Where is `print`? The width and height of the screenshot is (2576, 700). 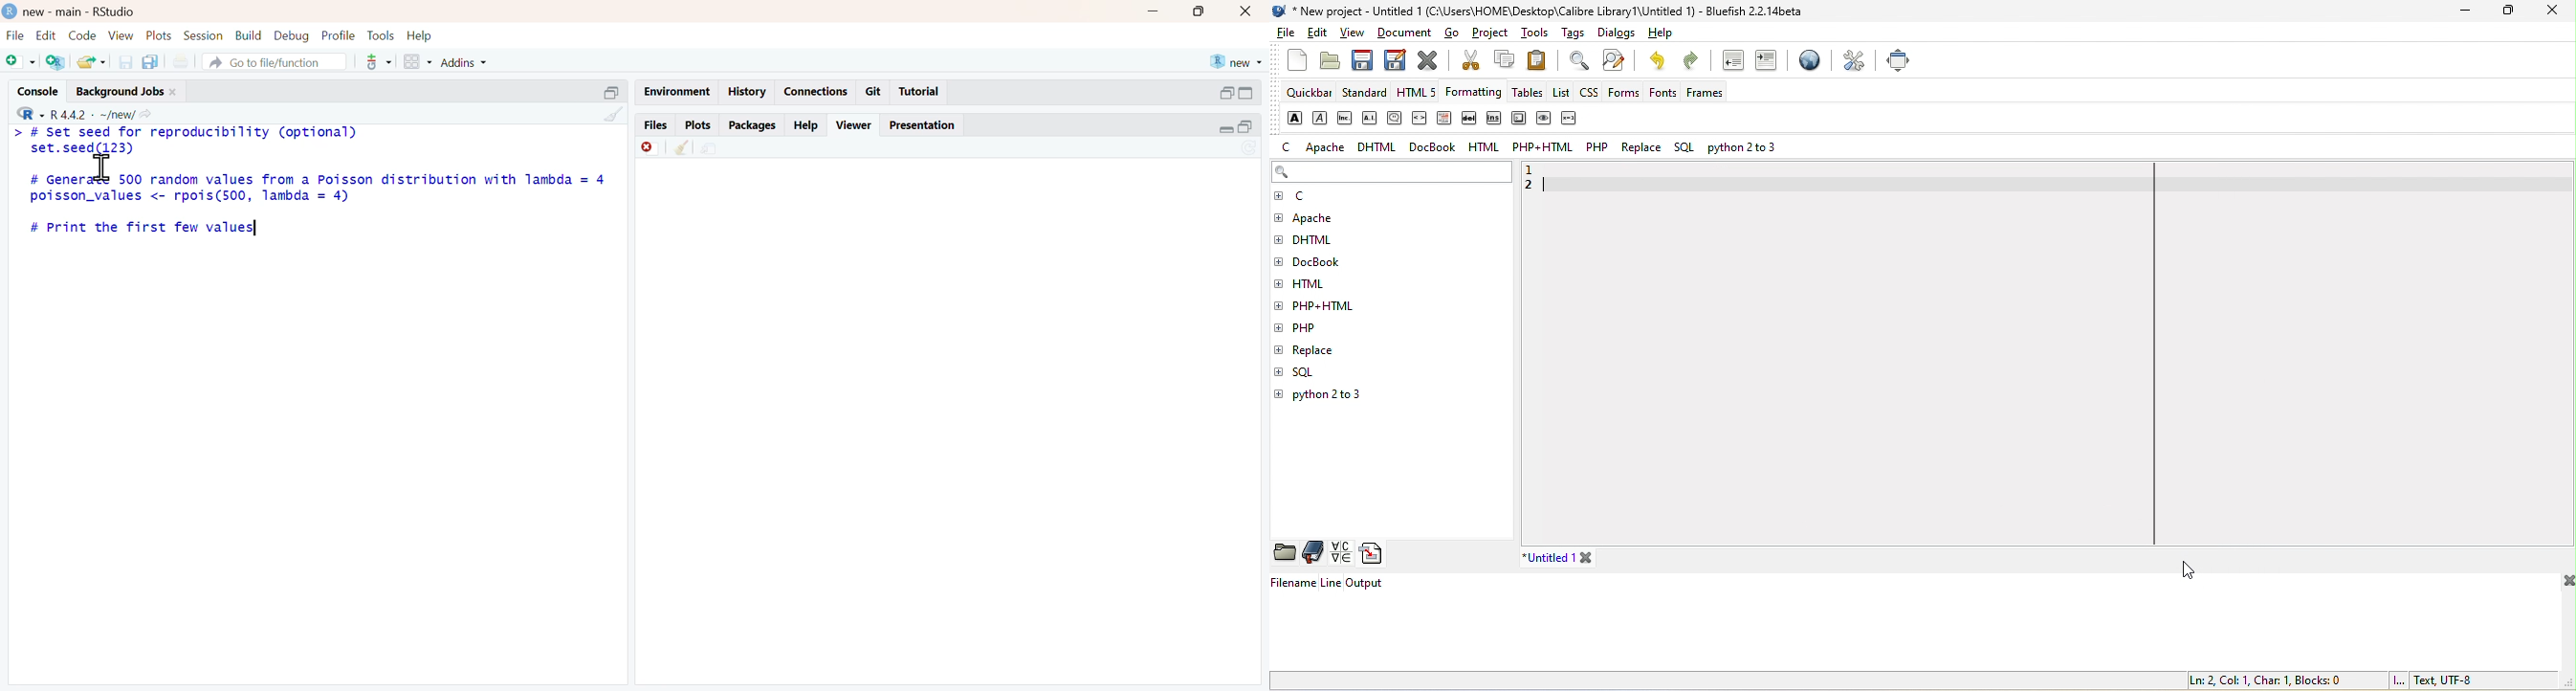 print is located at coordinates (182, 60).